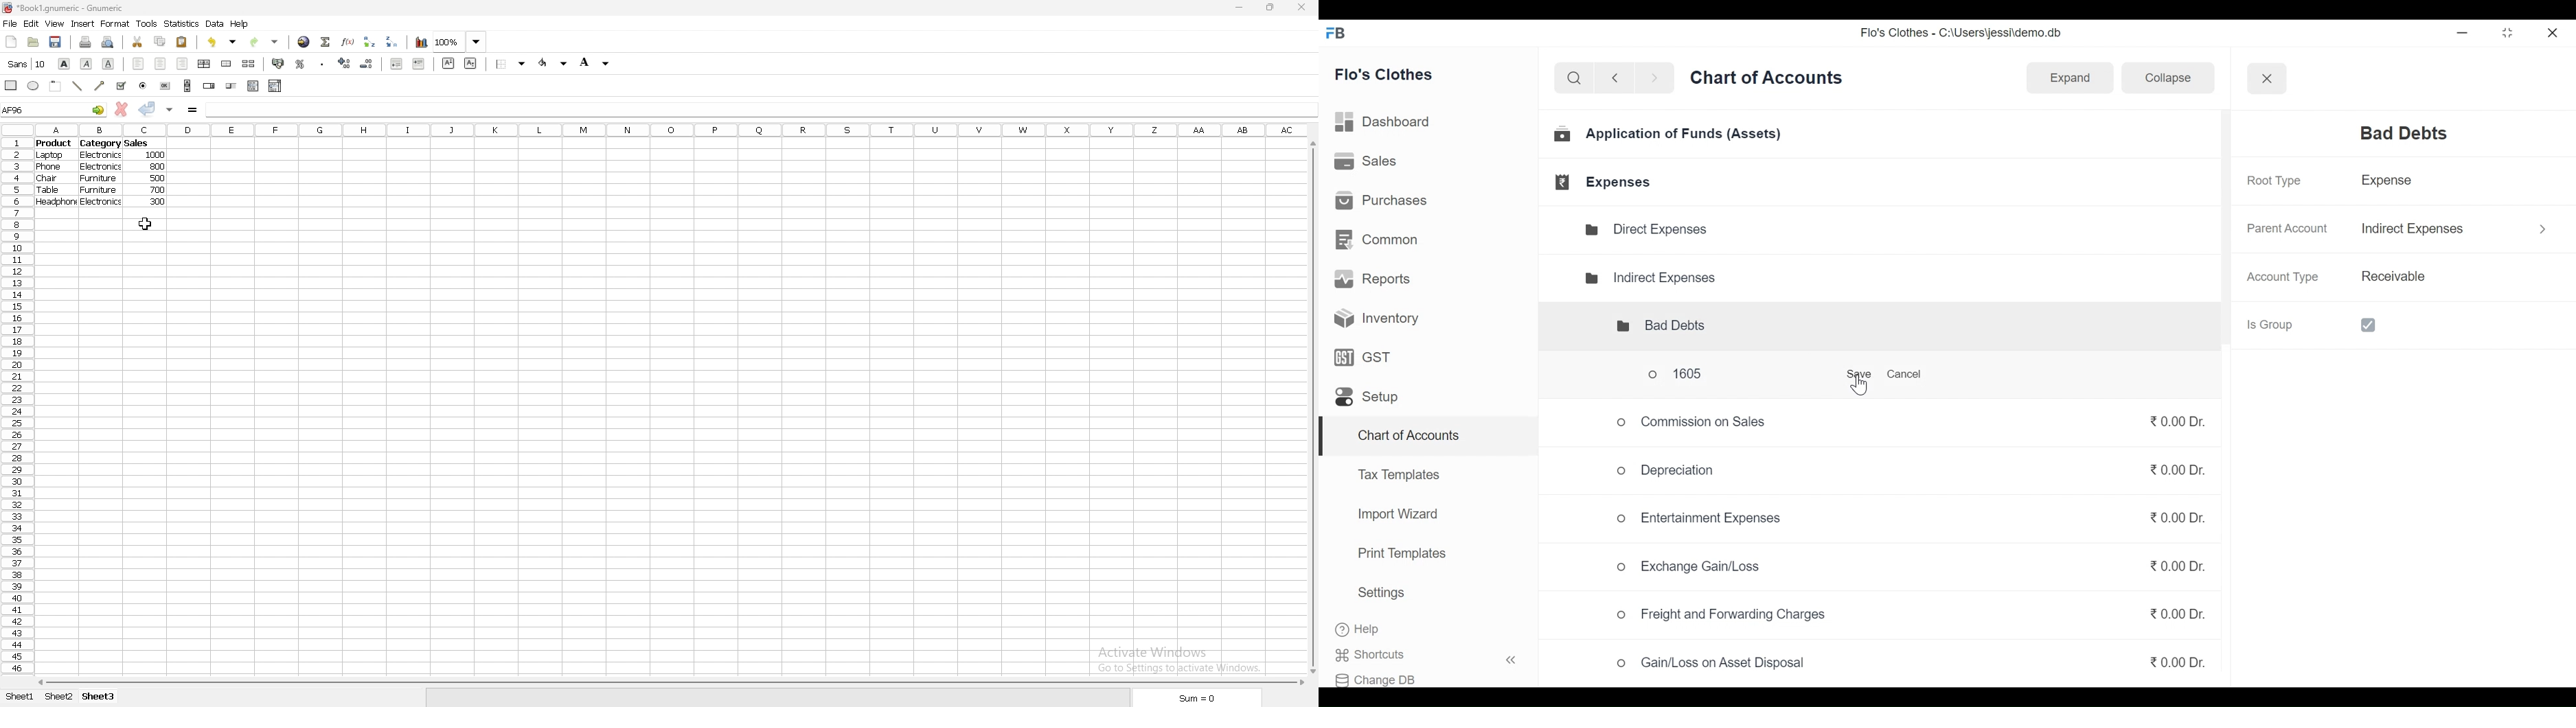 Image resolution: width=2576 pixels, height=728 pixels. Describe the element at coordinates (1650, 326) in the screenshot. I see `Bad Debts` at that location.